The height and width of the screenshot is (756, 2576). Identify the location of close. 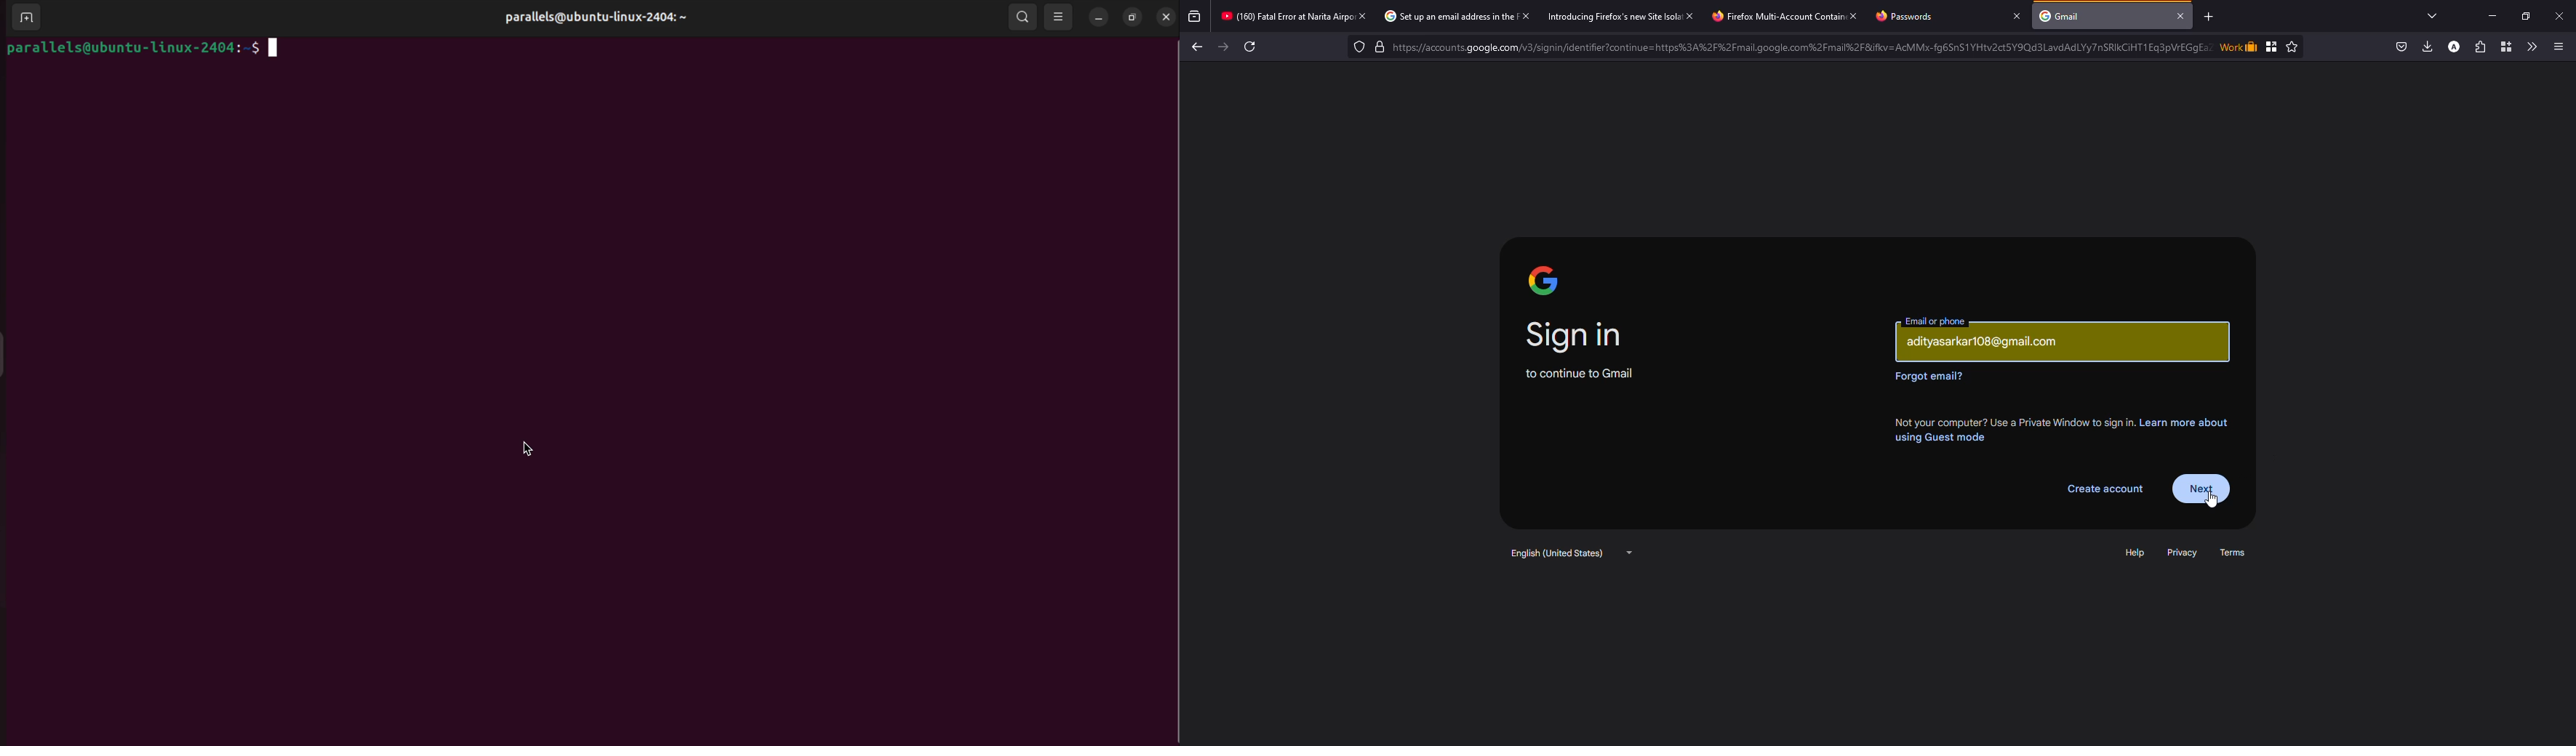
(2183, 15).